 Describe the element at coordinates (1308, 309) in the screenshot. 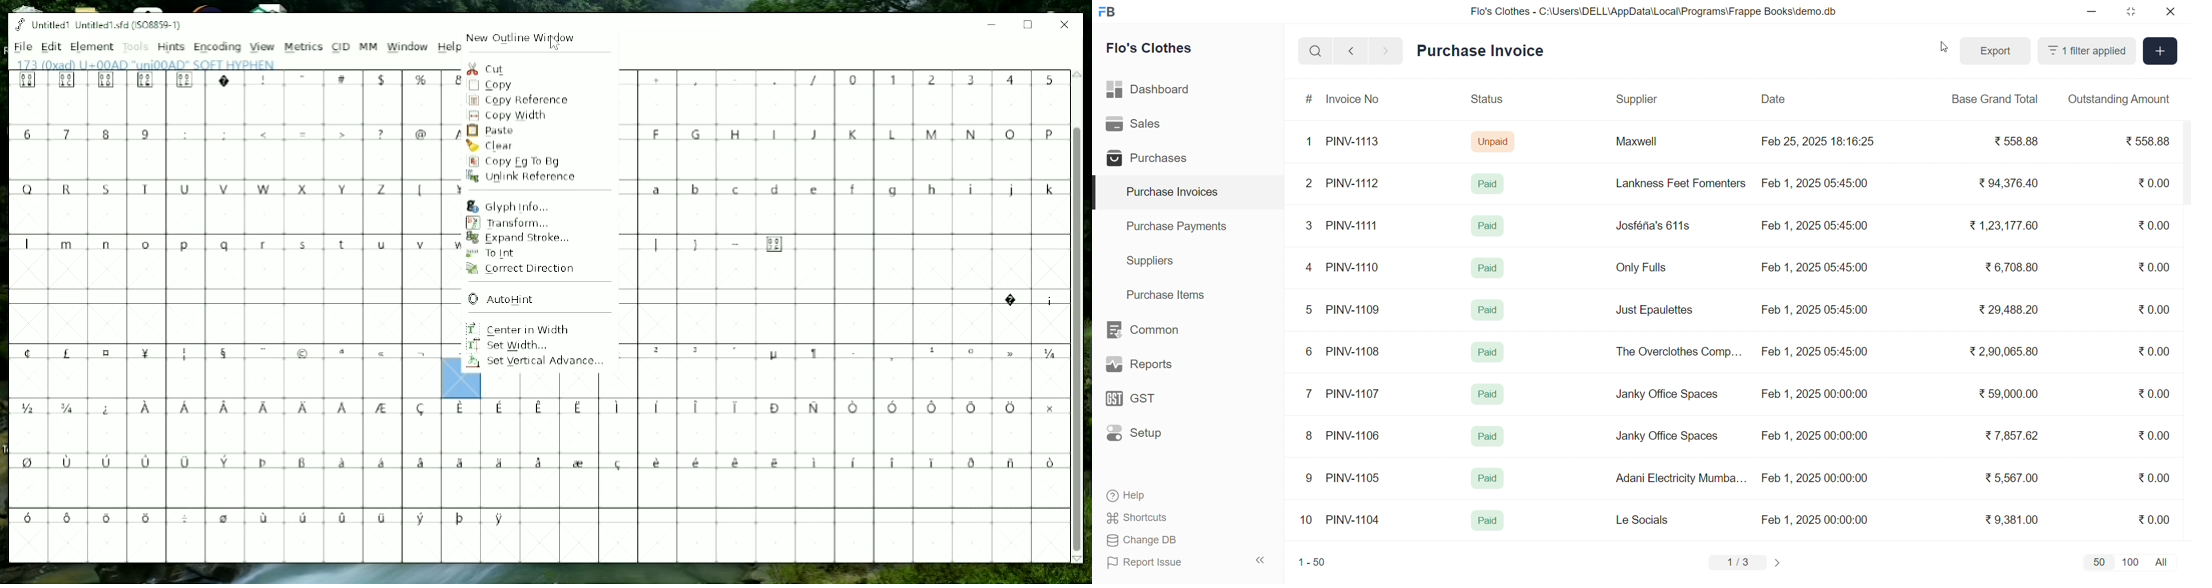

I see `5` at that location.